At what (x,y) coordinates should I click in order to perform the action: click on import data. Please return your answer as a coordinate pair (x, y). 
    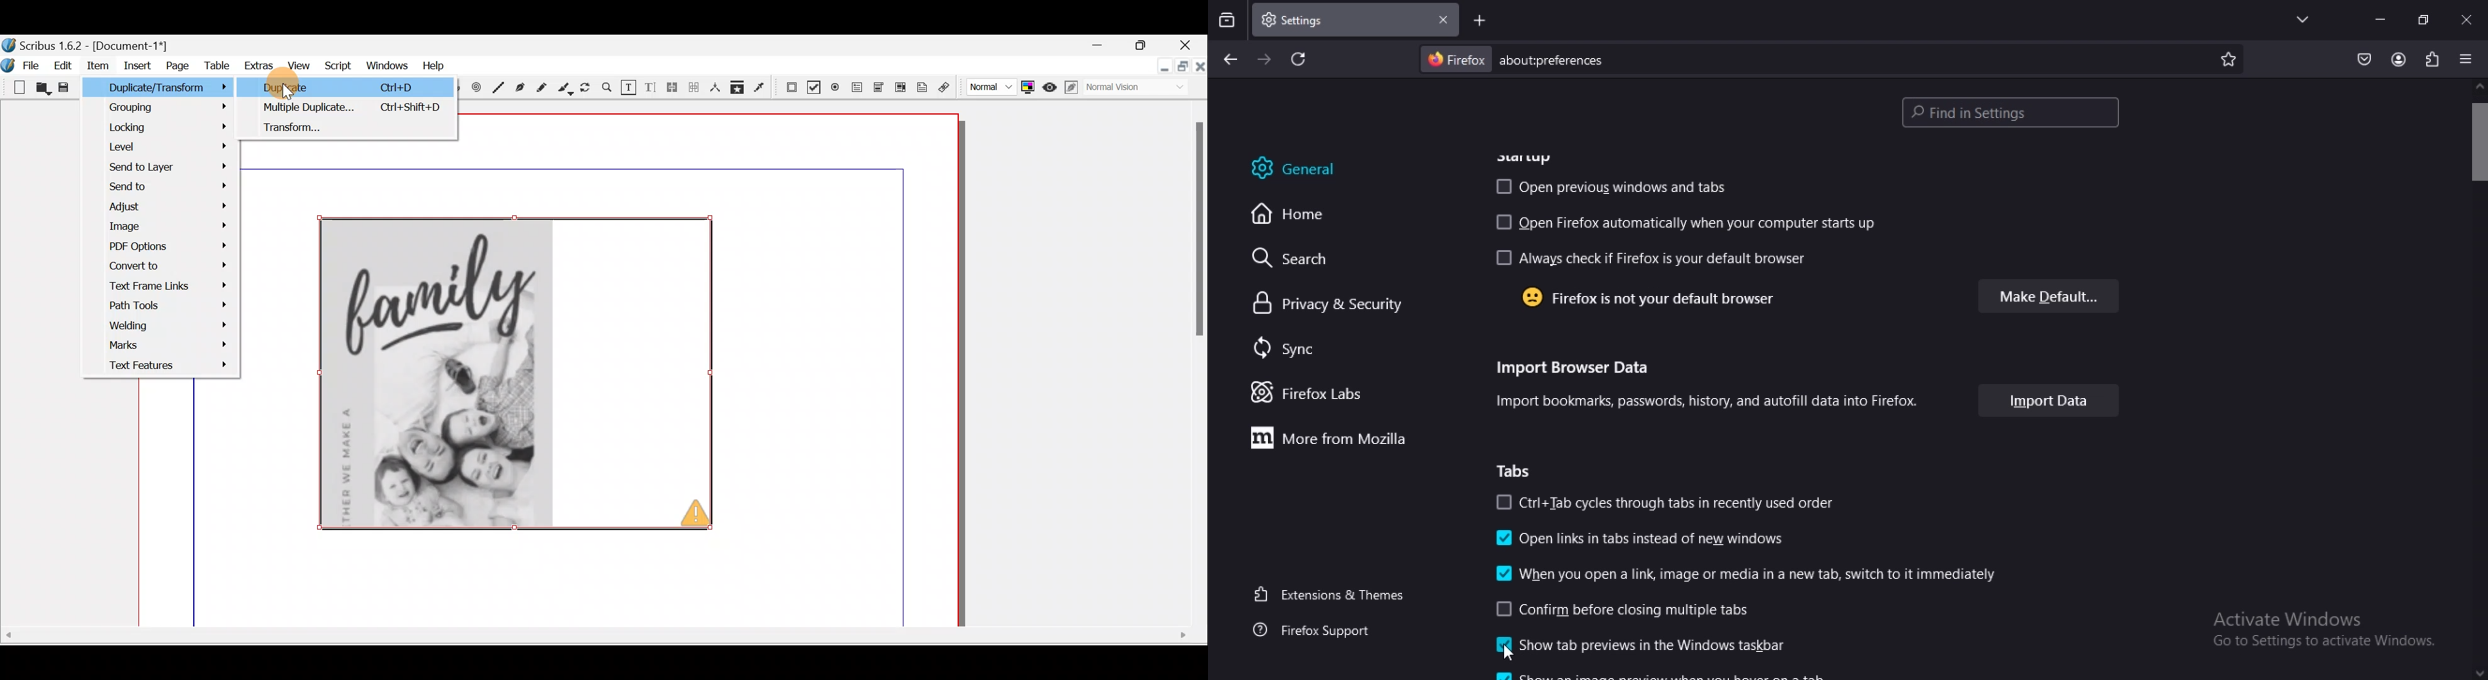
    Looking at the image, I should click on (2050, 402).